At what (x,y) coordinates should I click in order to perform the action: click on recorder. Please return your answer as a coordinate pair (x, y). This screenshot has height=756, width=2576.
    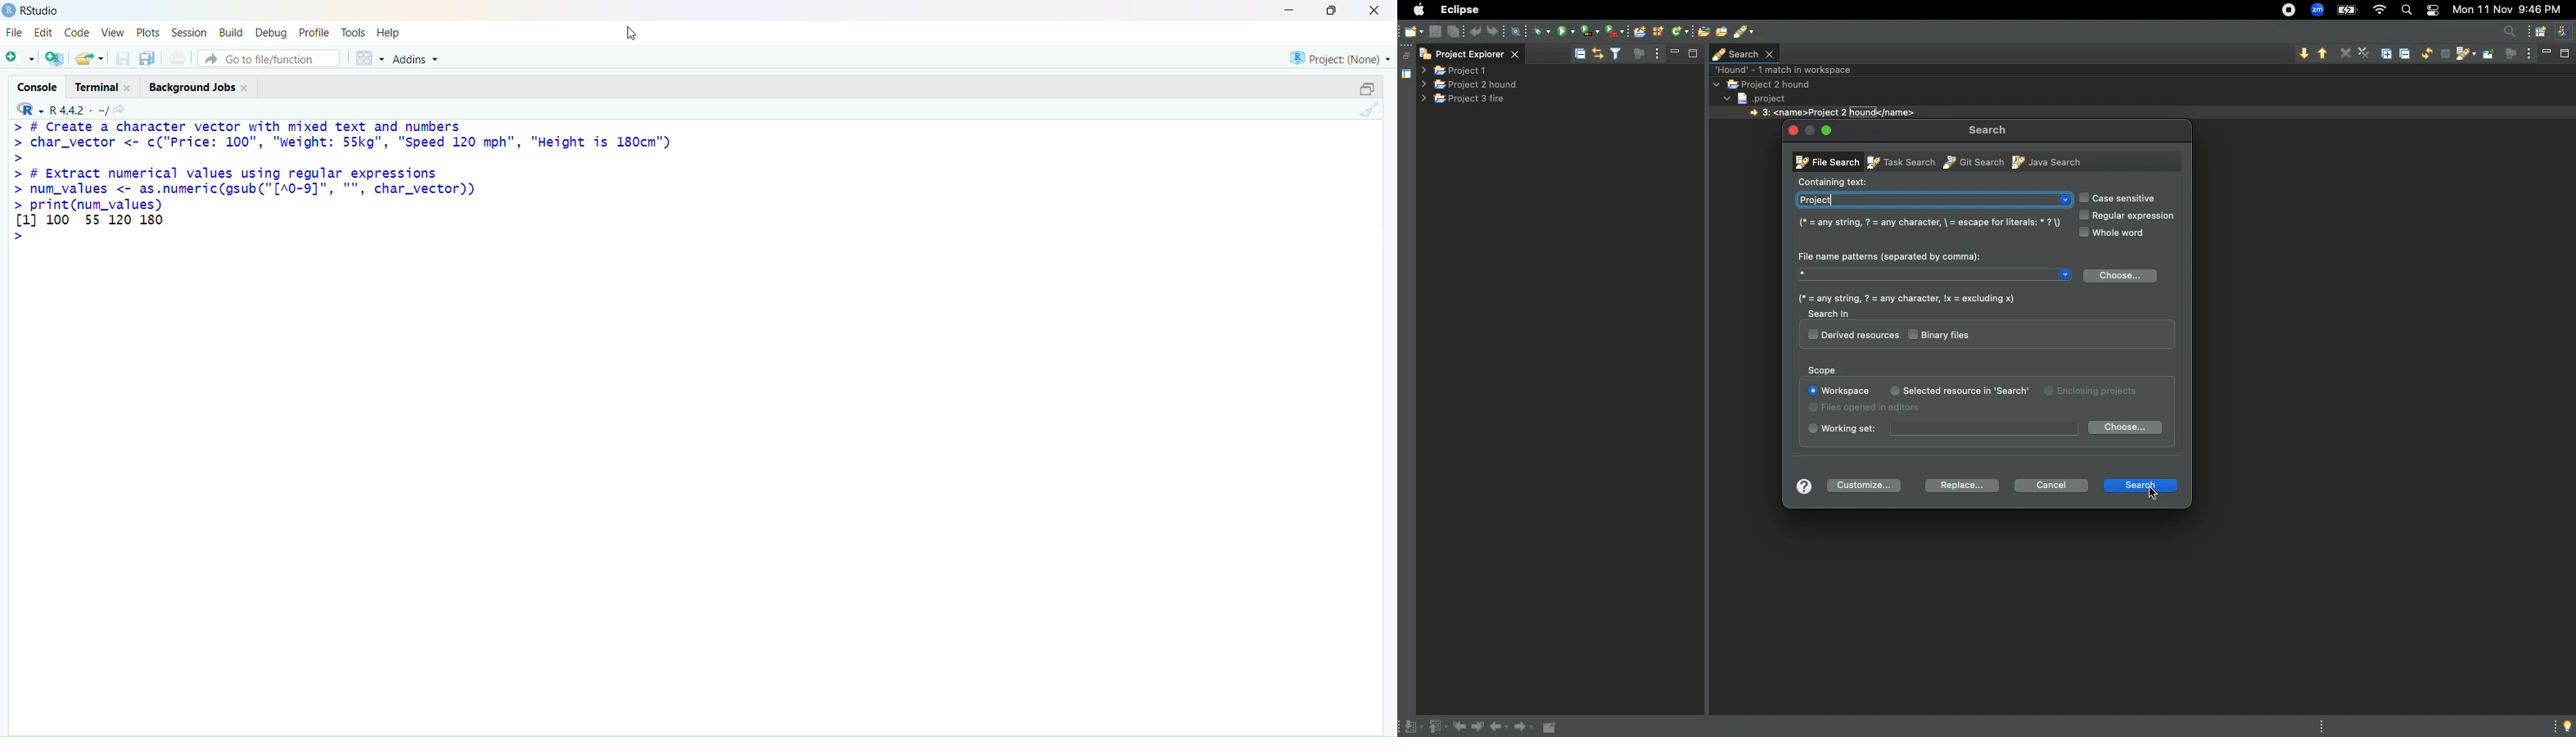
    Looking at the image, I should click on (2281, 9).